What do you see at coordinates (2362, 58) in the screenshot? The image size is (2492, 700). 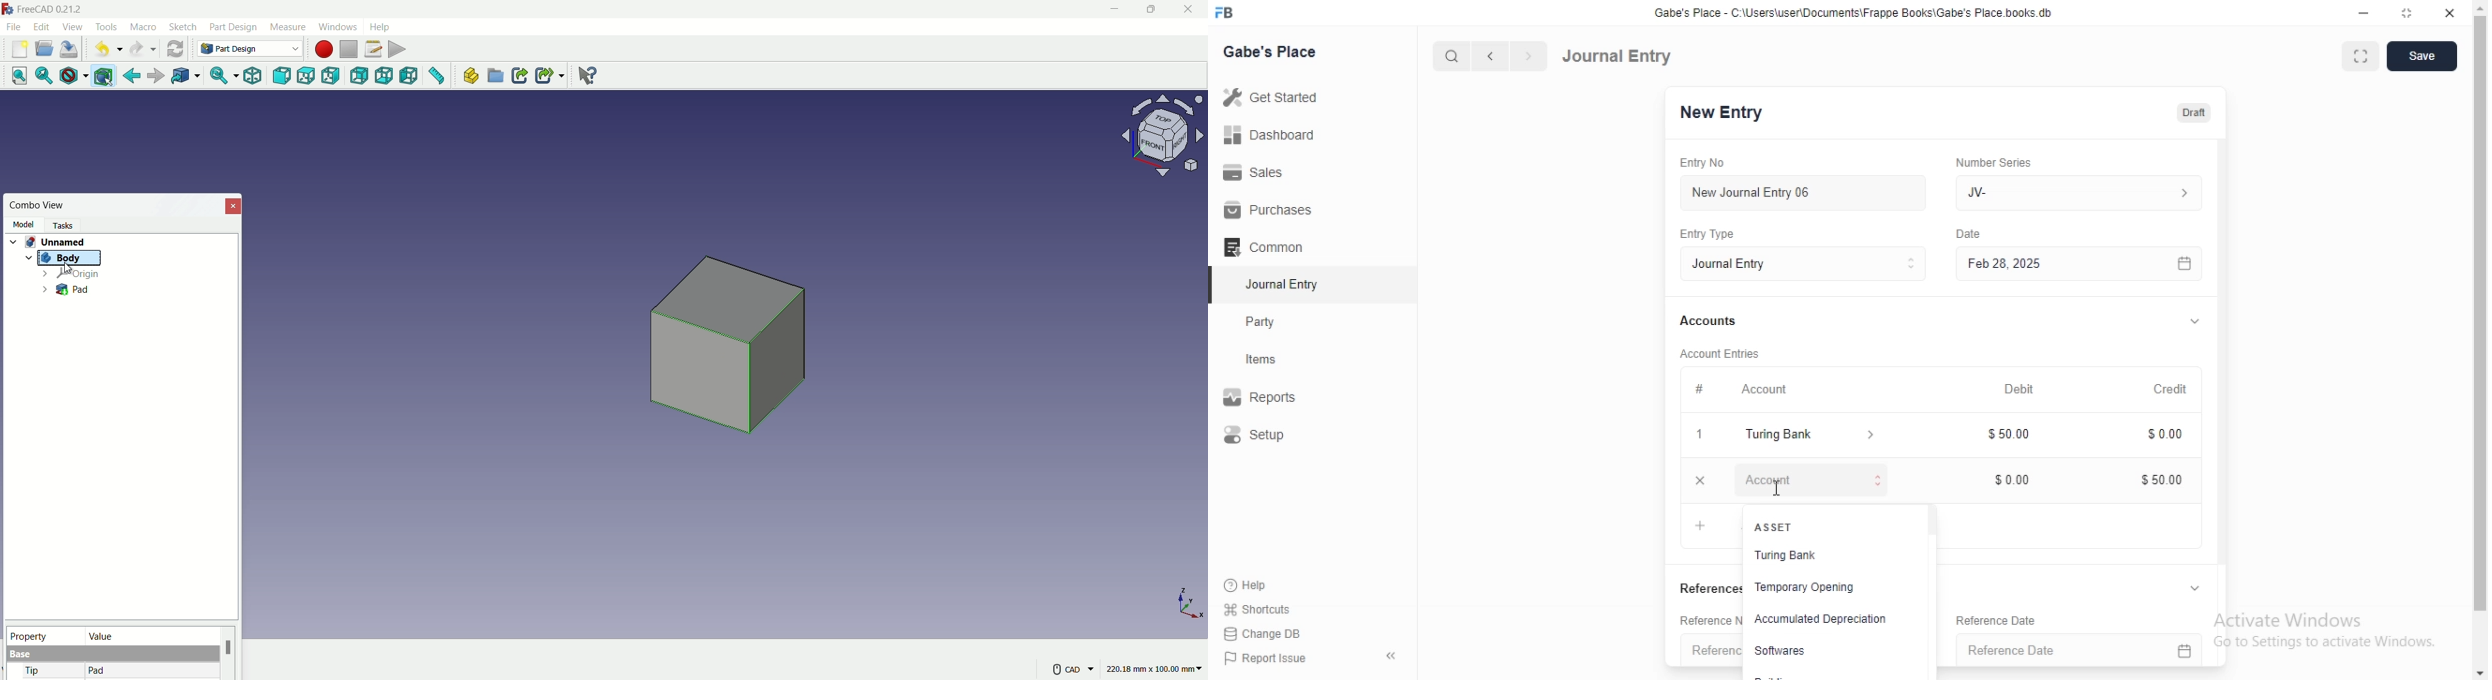 I see `full screen` at bounding box center [2362, 58].